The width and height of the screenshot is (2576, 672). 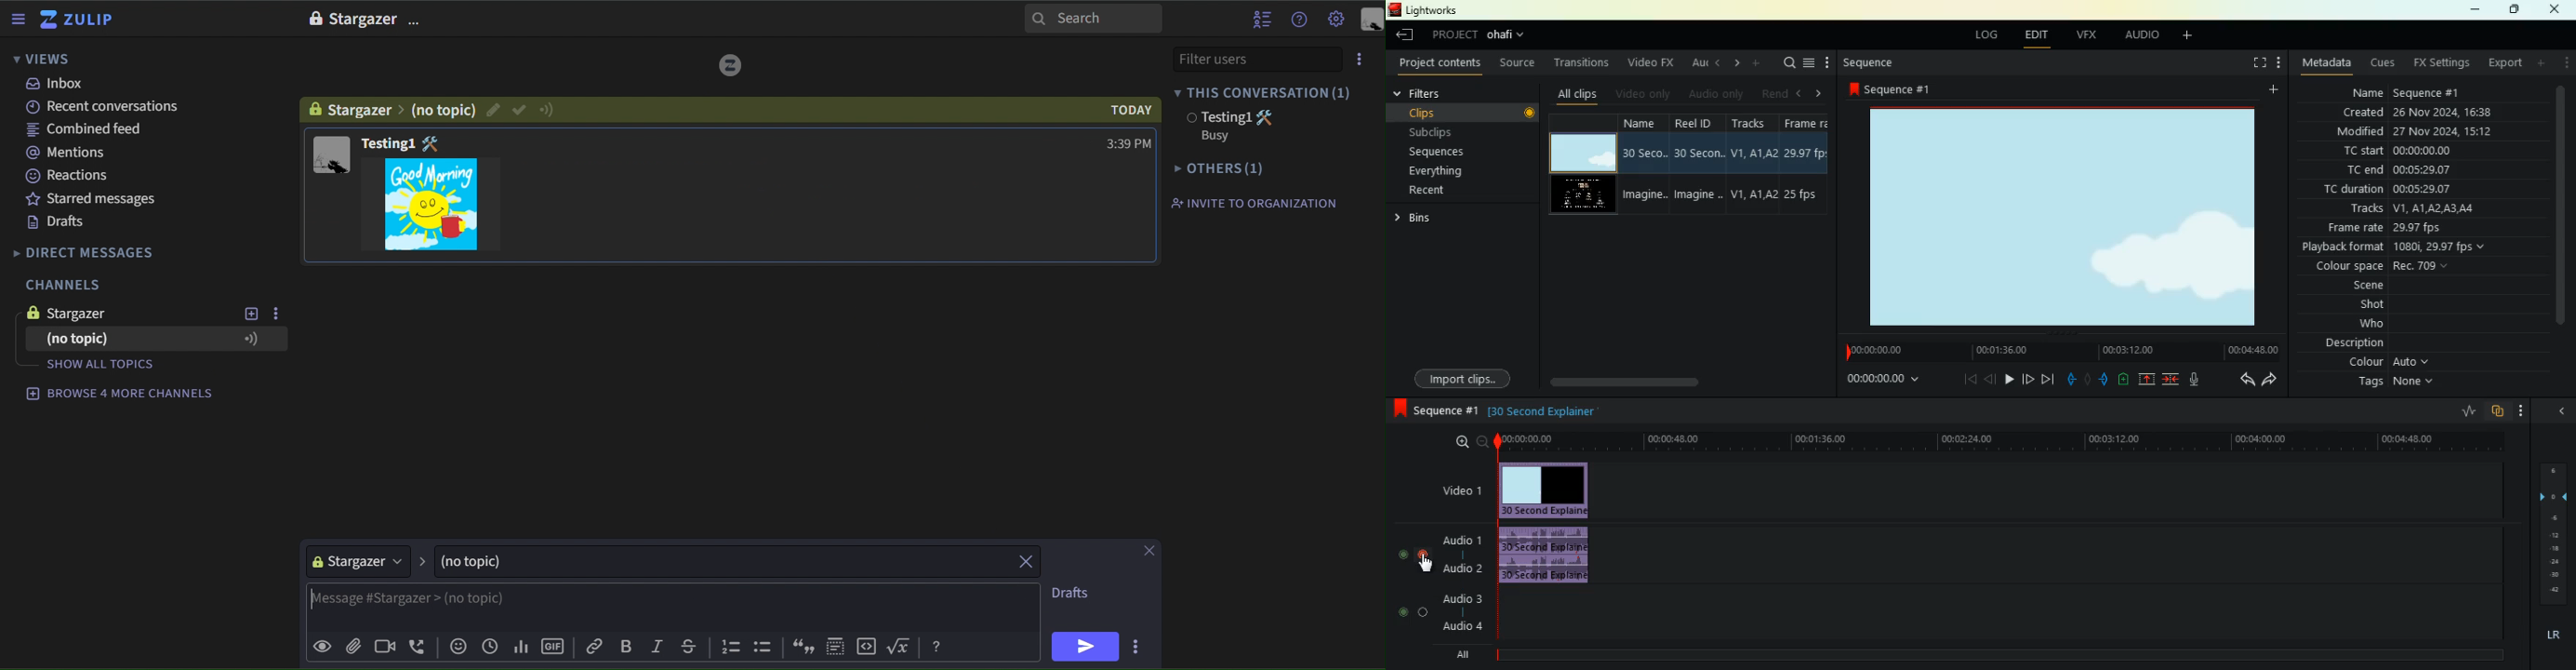 What do you see at coordinates (1465, 441) in the screenshot?
I see `zoom` at bounding box center [1465, 441].